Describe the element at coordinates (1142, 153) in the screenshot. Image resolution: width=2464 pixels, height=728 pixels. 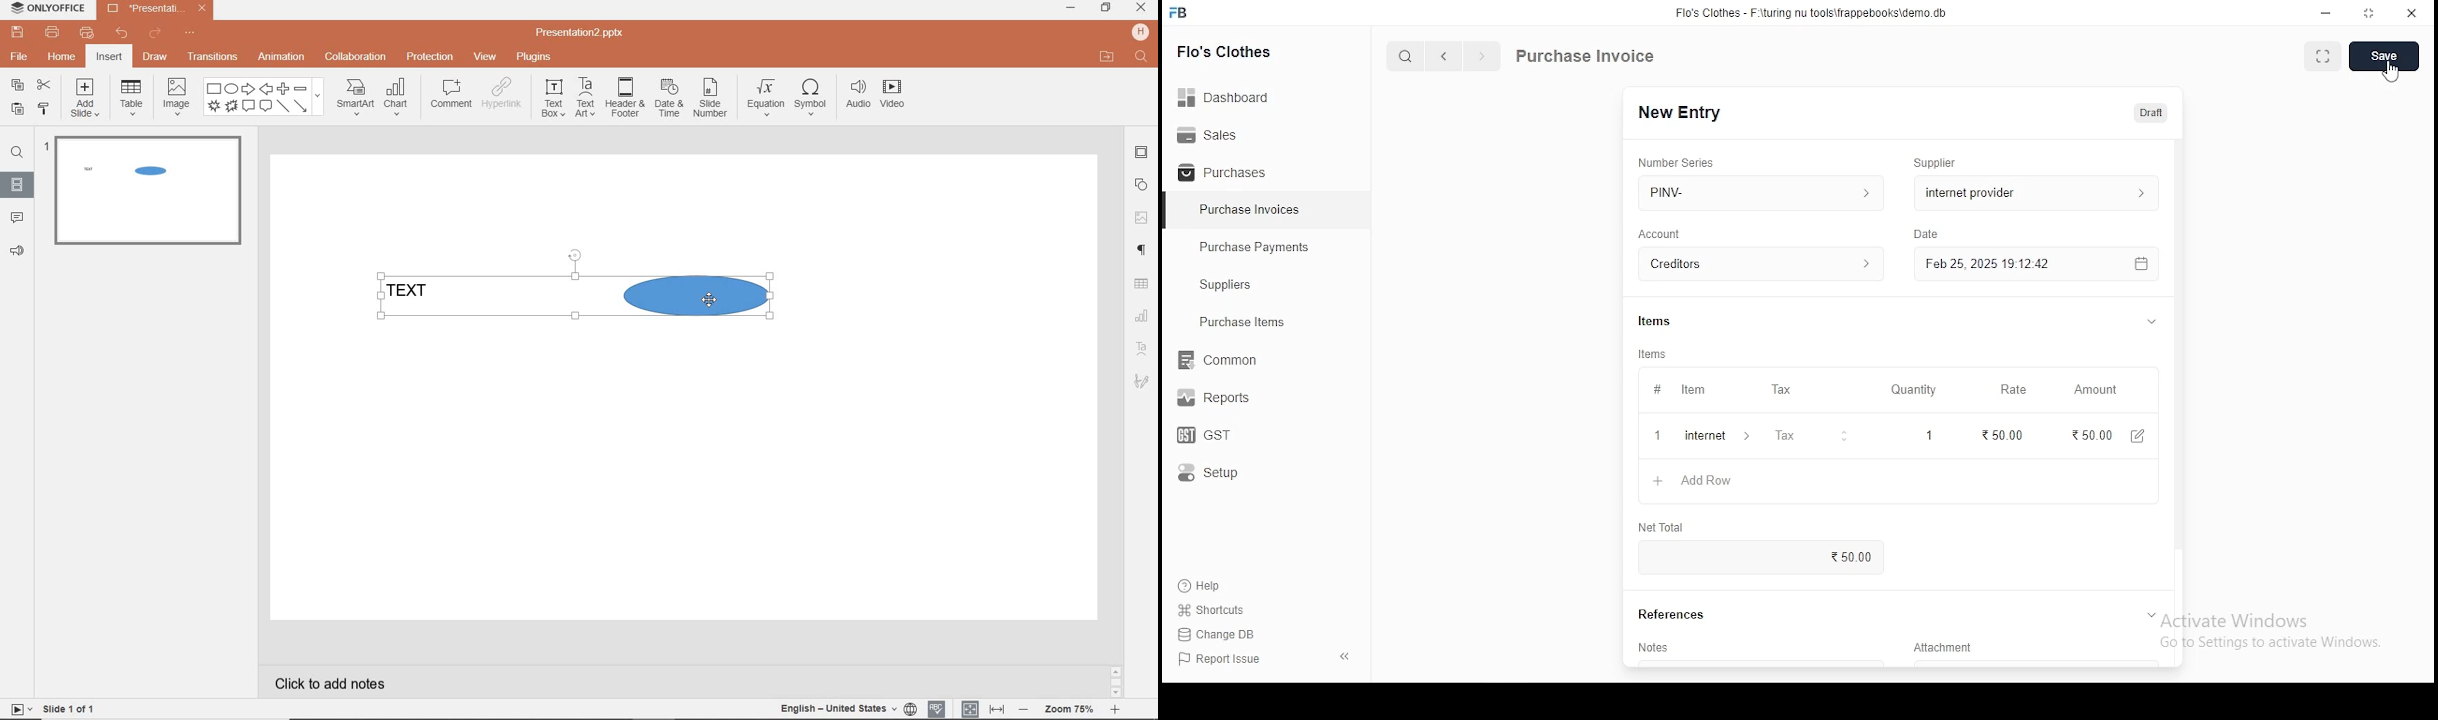
I see `SLIDE SETTINGS` at that location.